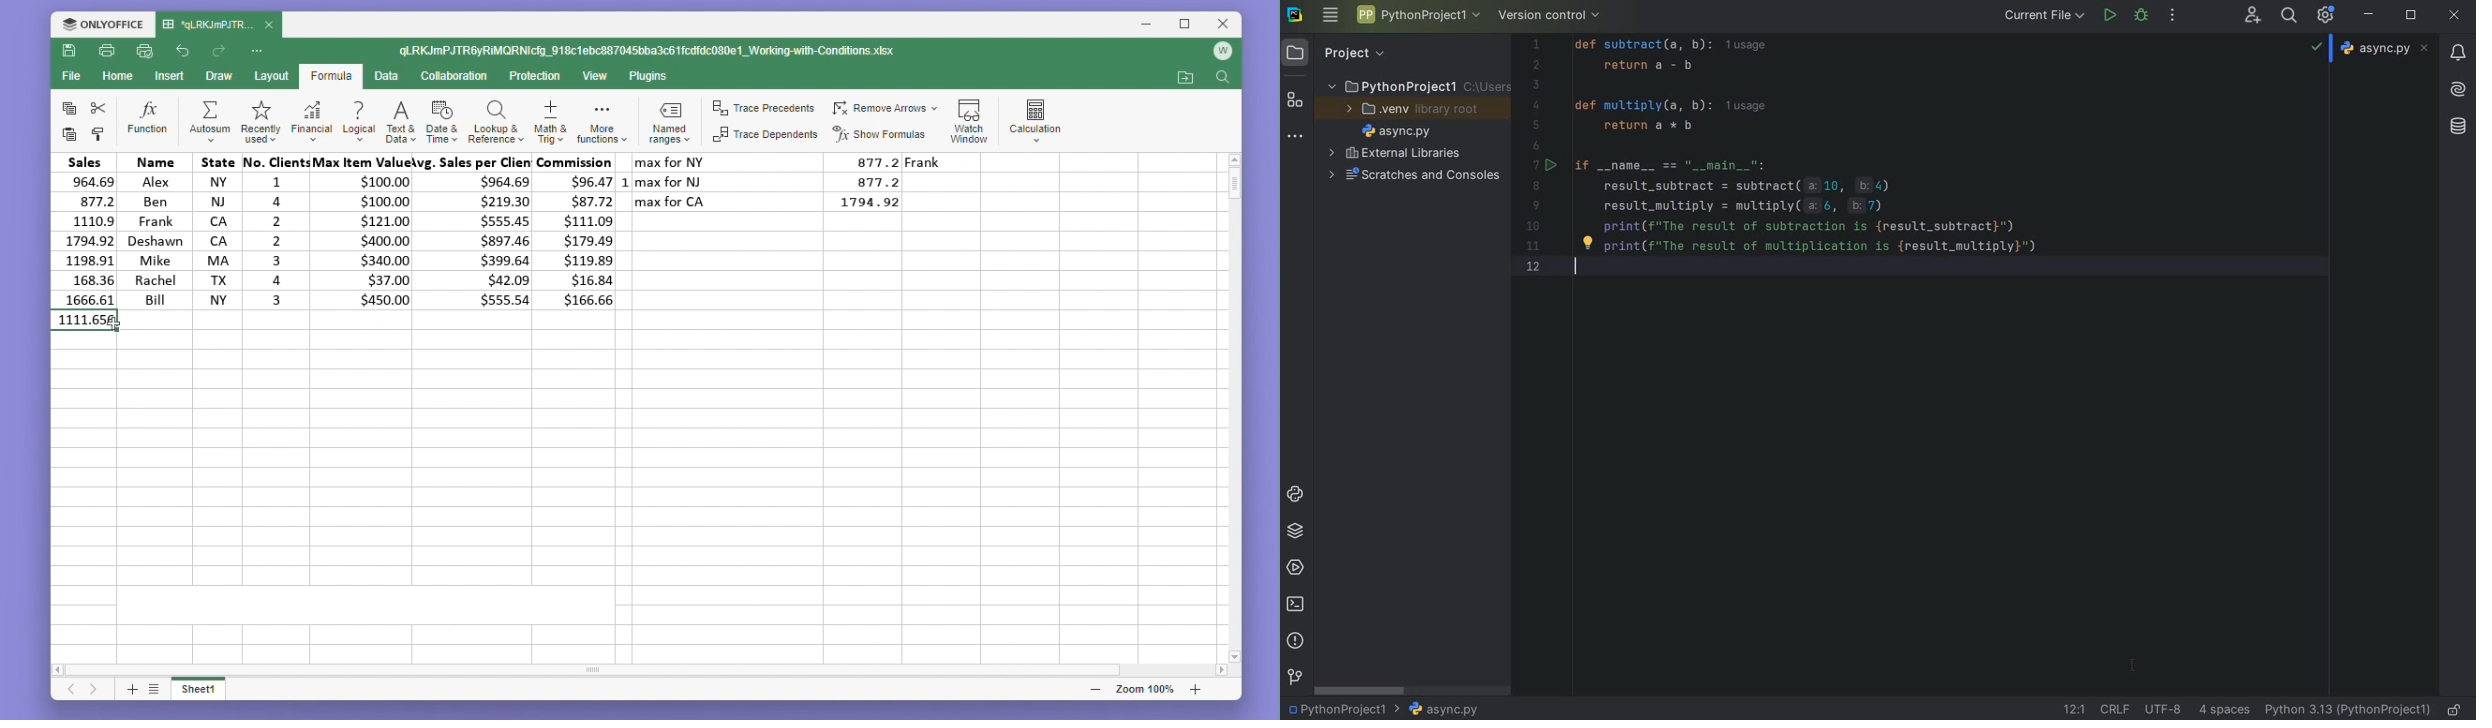  Describe the element at coordinates (2165, 708) in the screenshot. I see `file encoding` at that location.